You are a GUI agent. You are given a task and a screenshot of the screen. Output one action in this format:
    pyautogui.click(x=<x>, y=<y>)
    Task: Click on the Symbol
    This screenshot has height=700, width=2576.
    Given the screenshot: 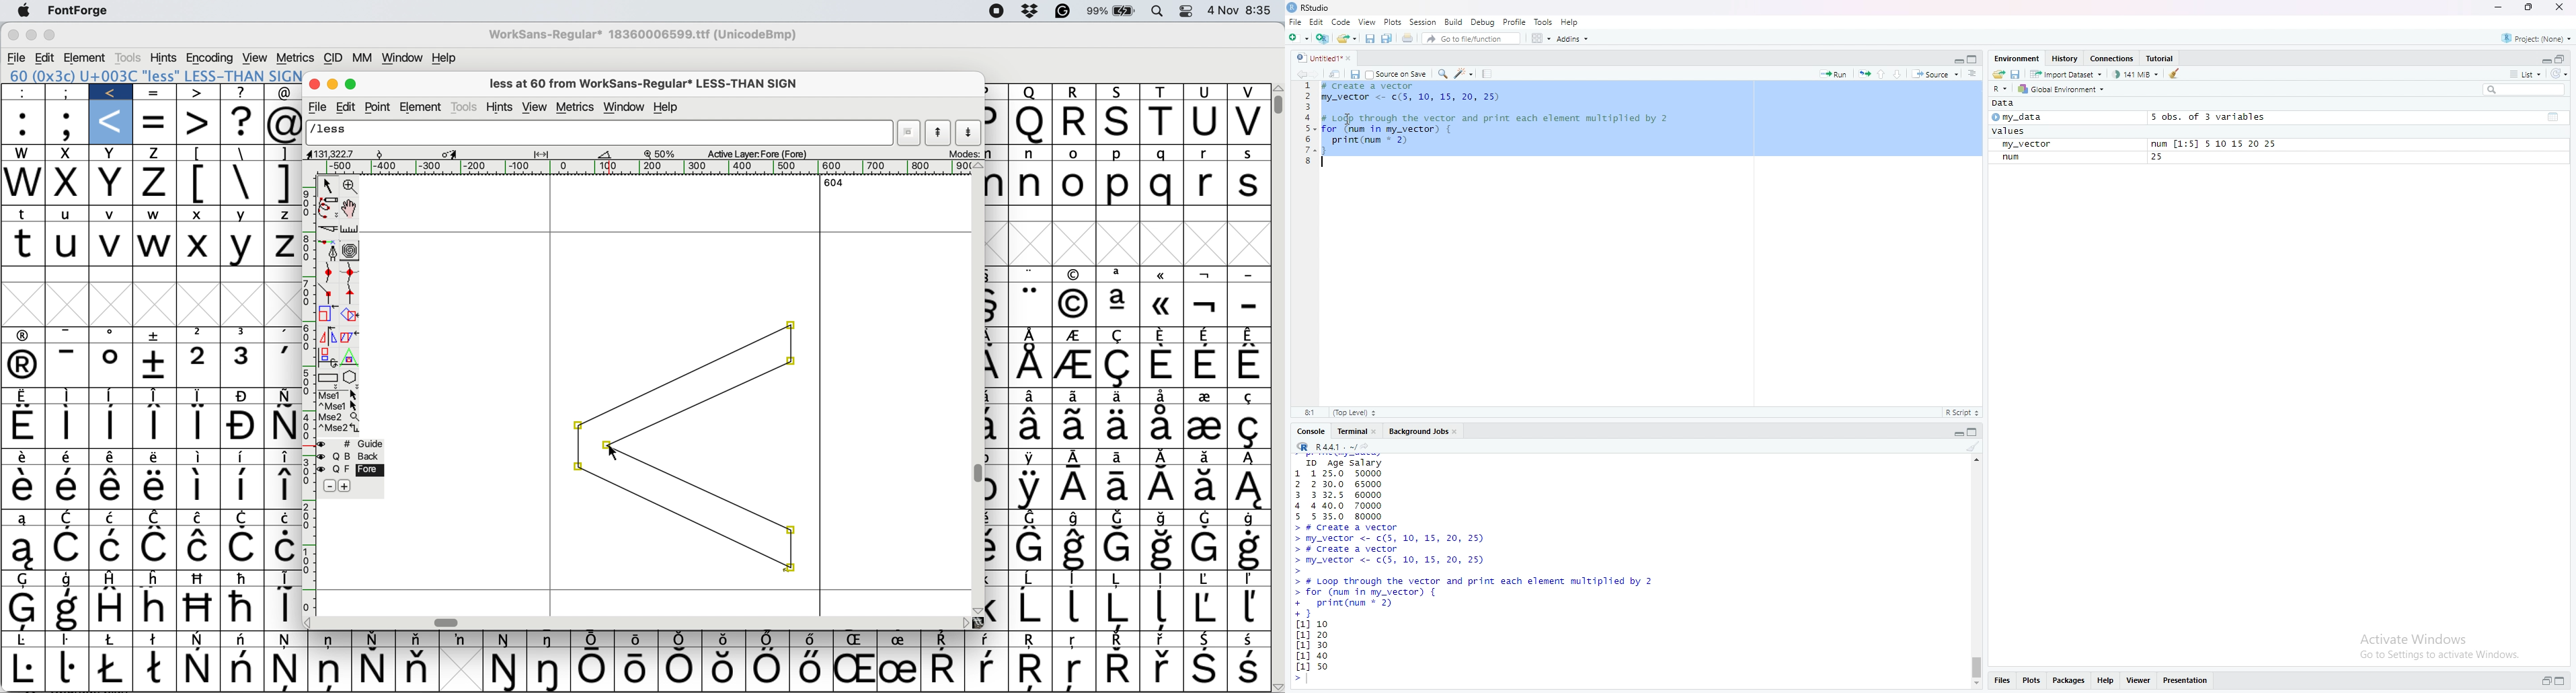 What is the action you would take?
    pyautogui.click(x=200, y=458)
    